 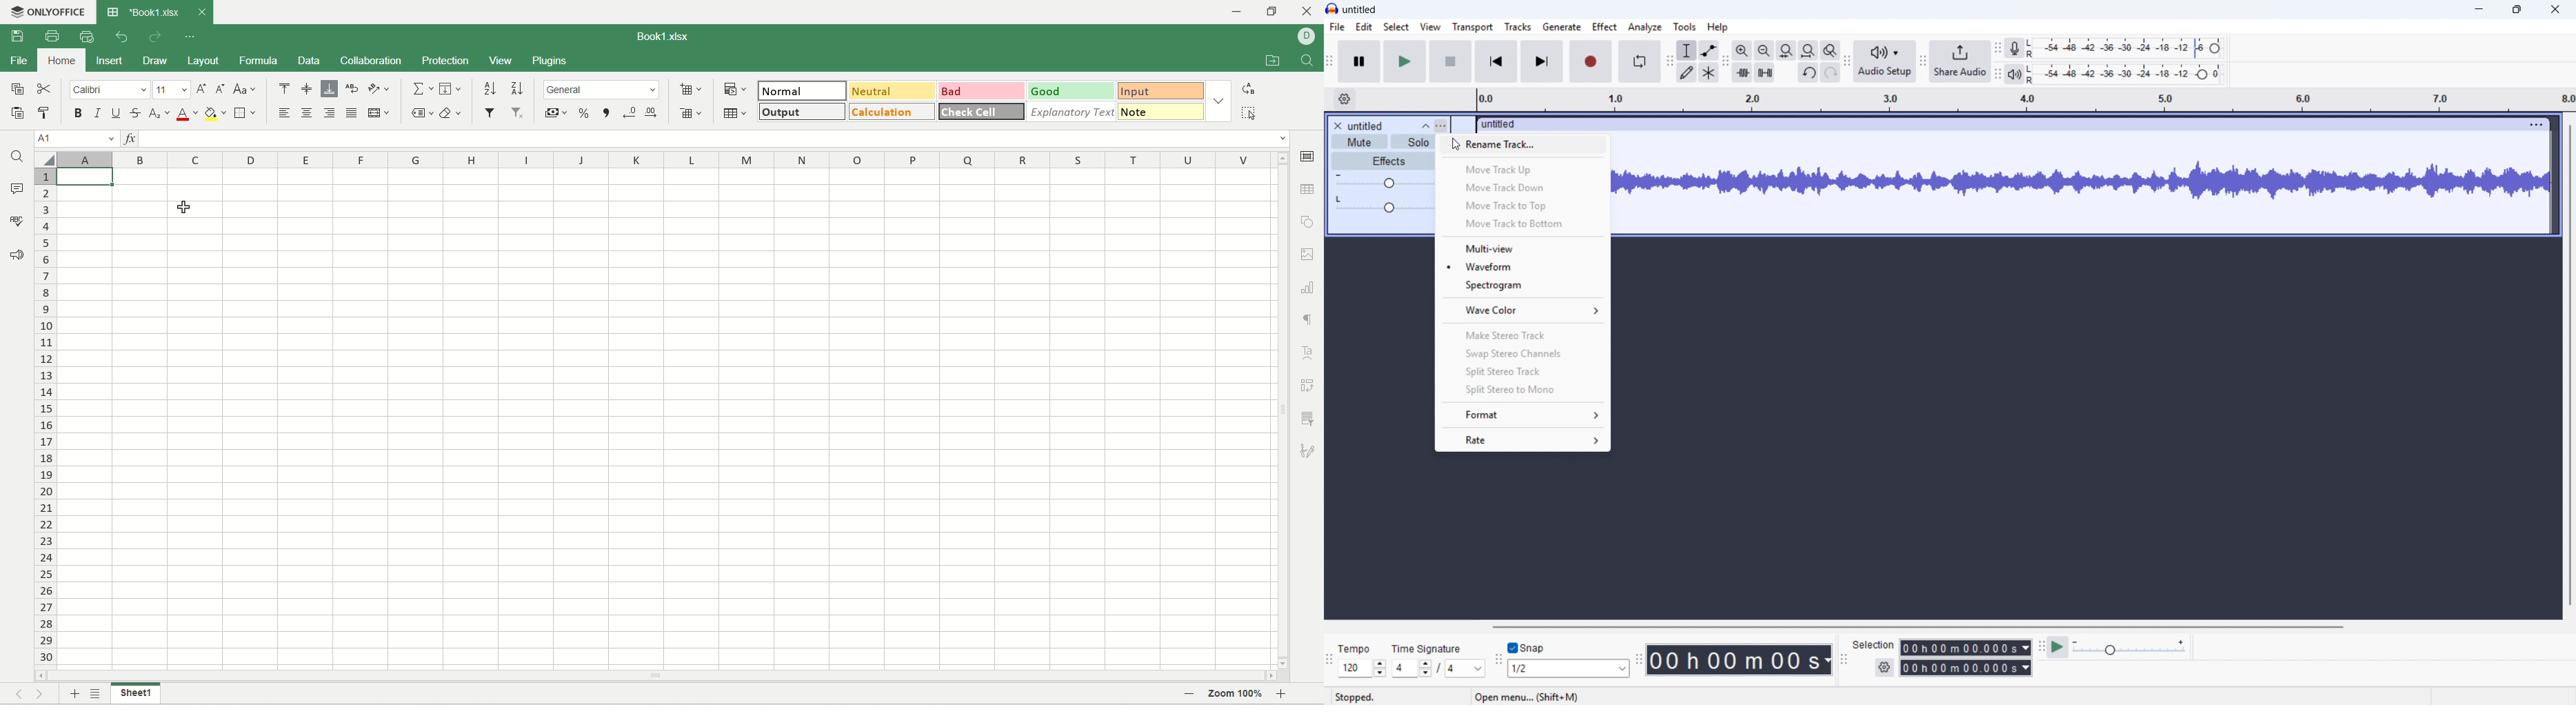 I want to click on Timeline , so click(x=2021, y=99).